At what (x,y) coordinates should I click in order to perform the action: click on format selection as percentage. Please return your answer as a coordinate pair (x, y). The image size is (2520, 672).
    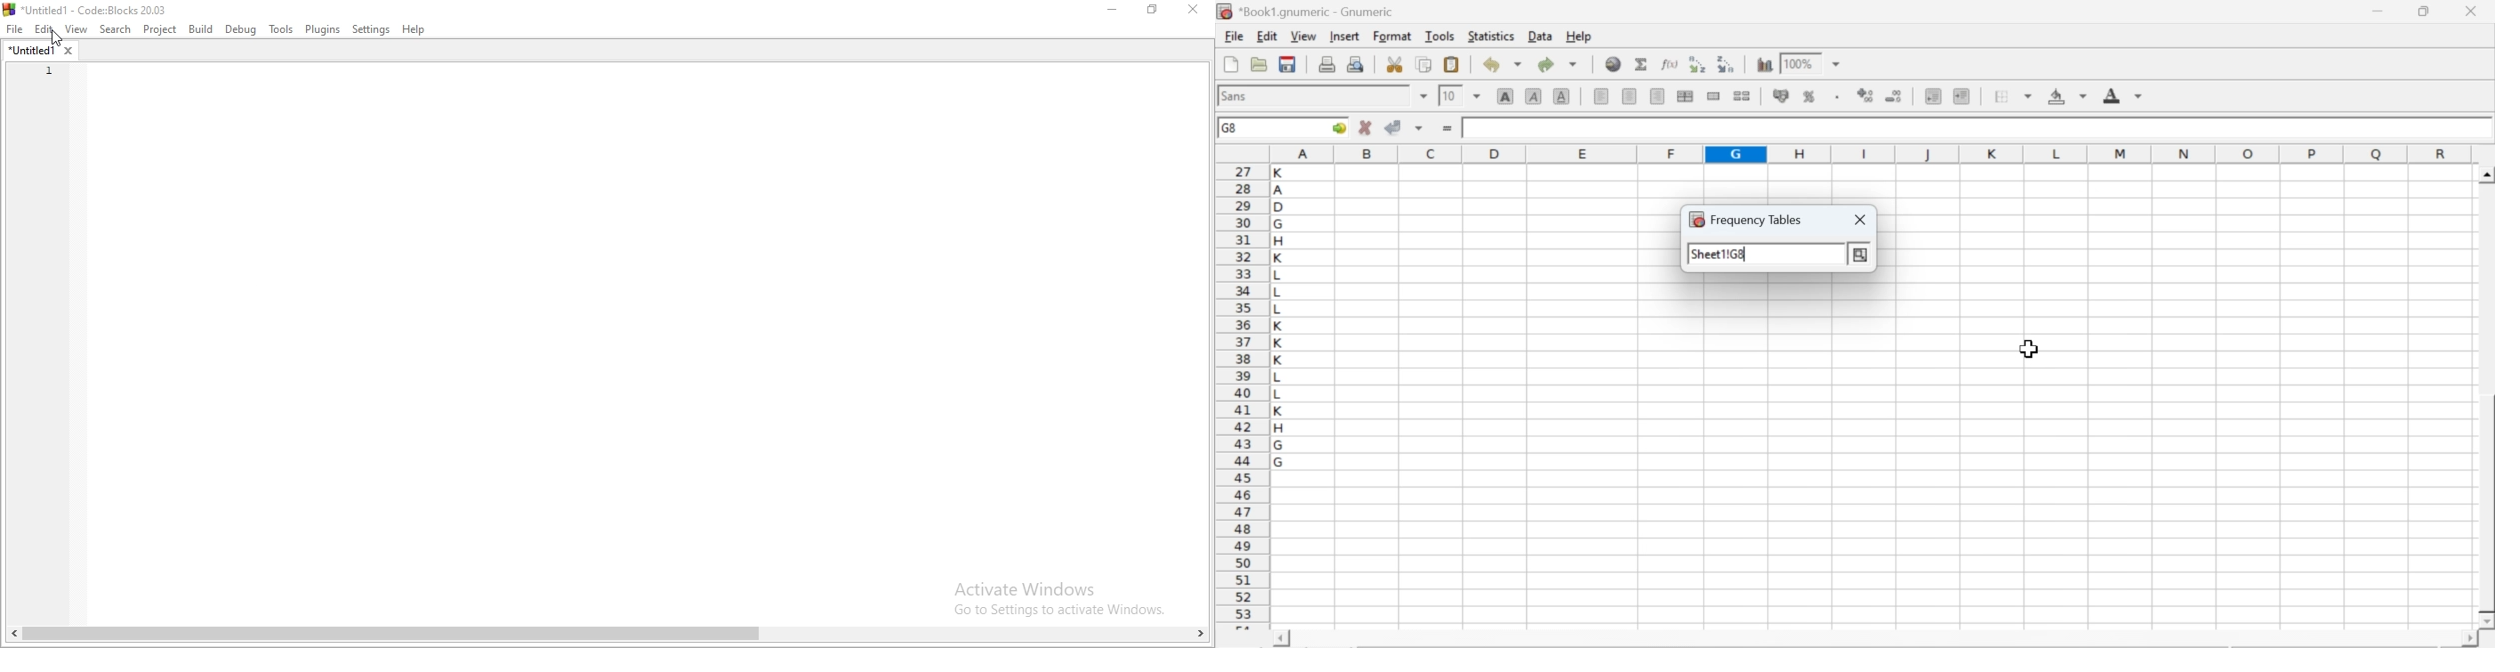
    Looking at the image, I should click on (1807, 96).